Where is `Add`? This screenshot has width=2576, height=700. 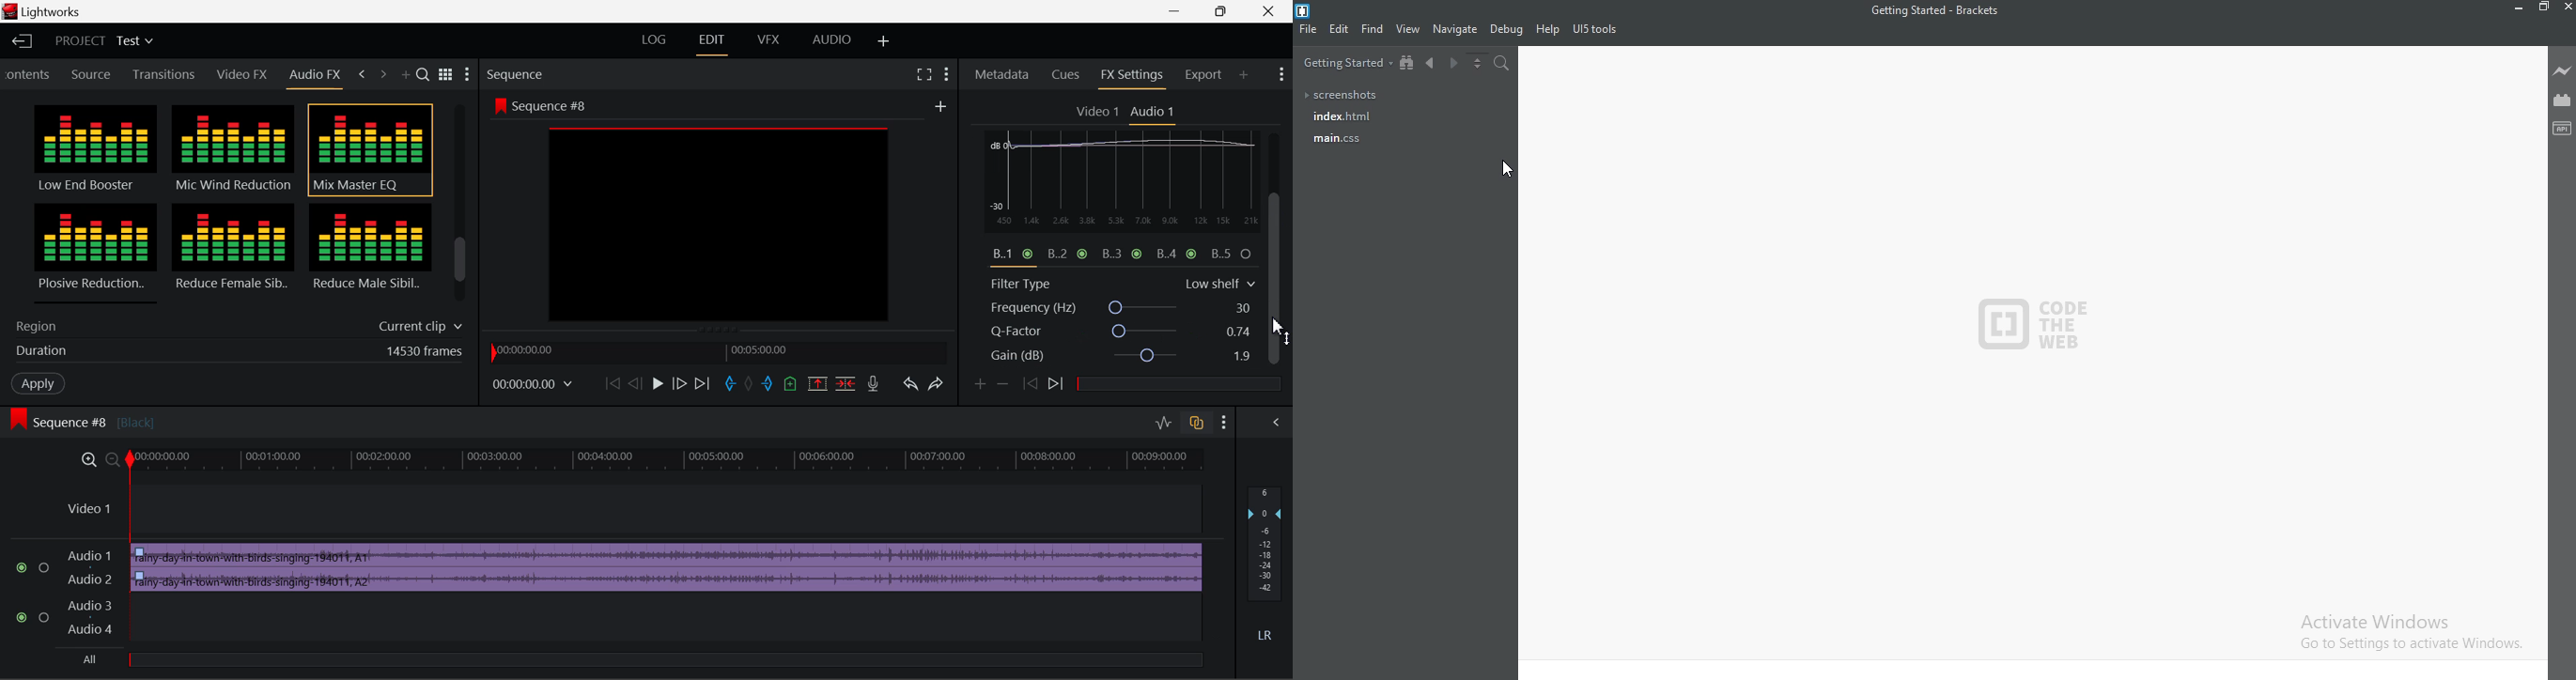 Add is located at coordinates (941, 107).